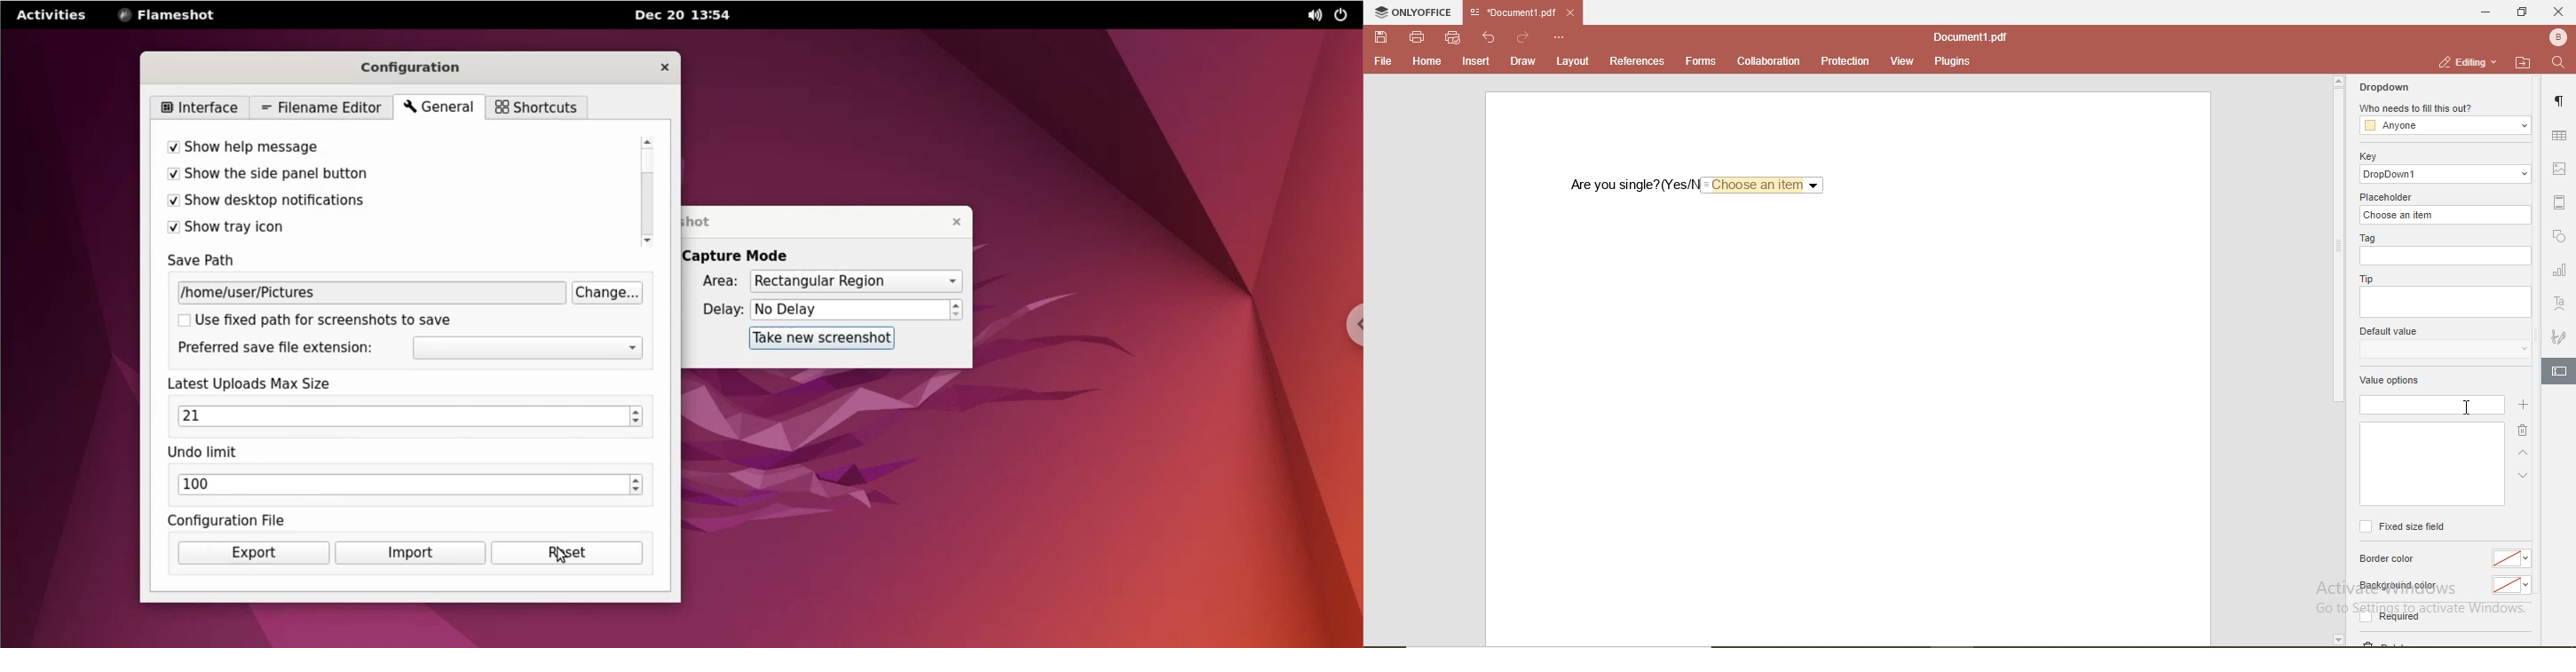  I want to click on close, so click(2559, 12).